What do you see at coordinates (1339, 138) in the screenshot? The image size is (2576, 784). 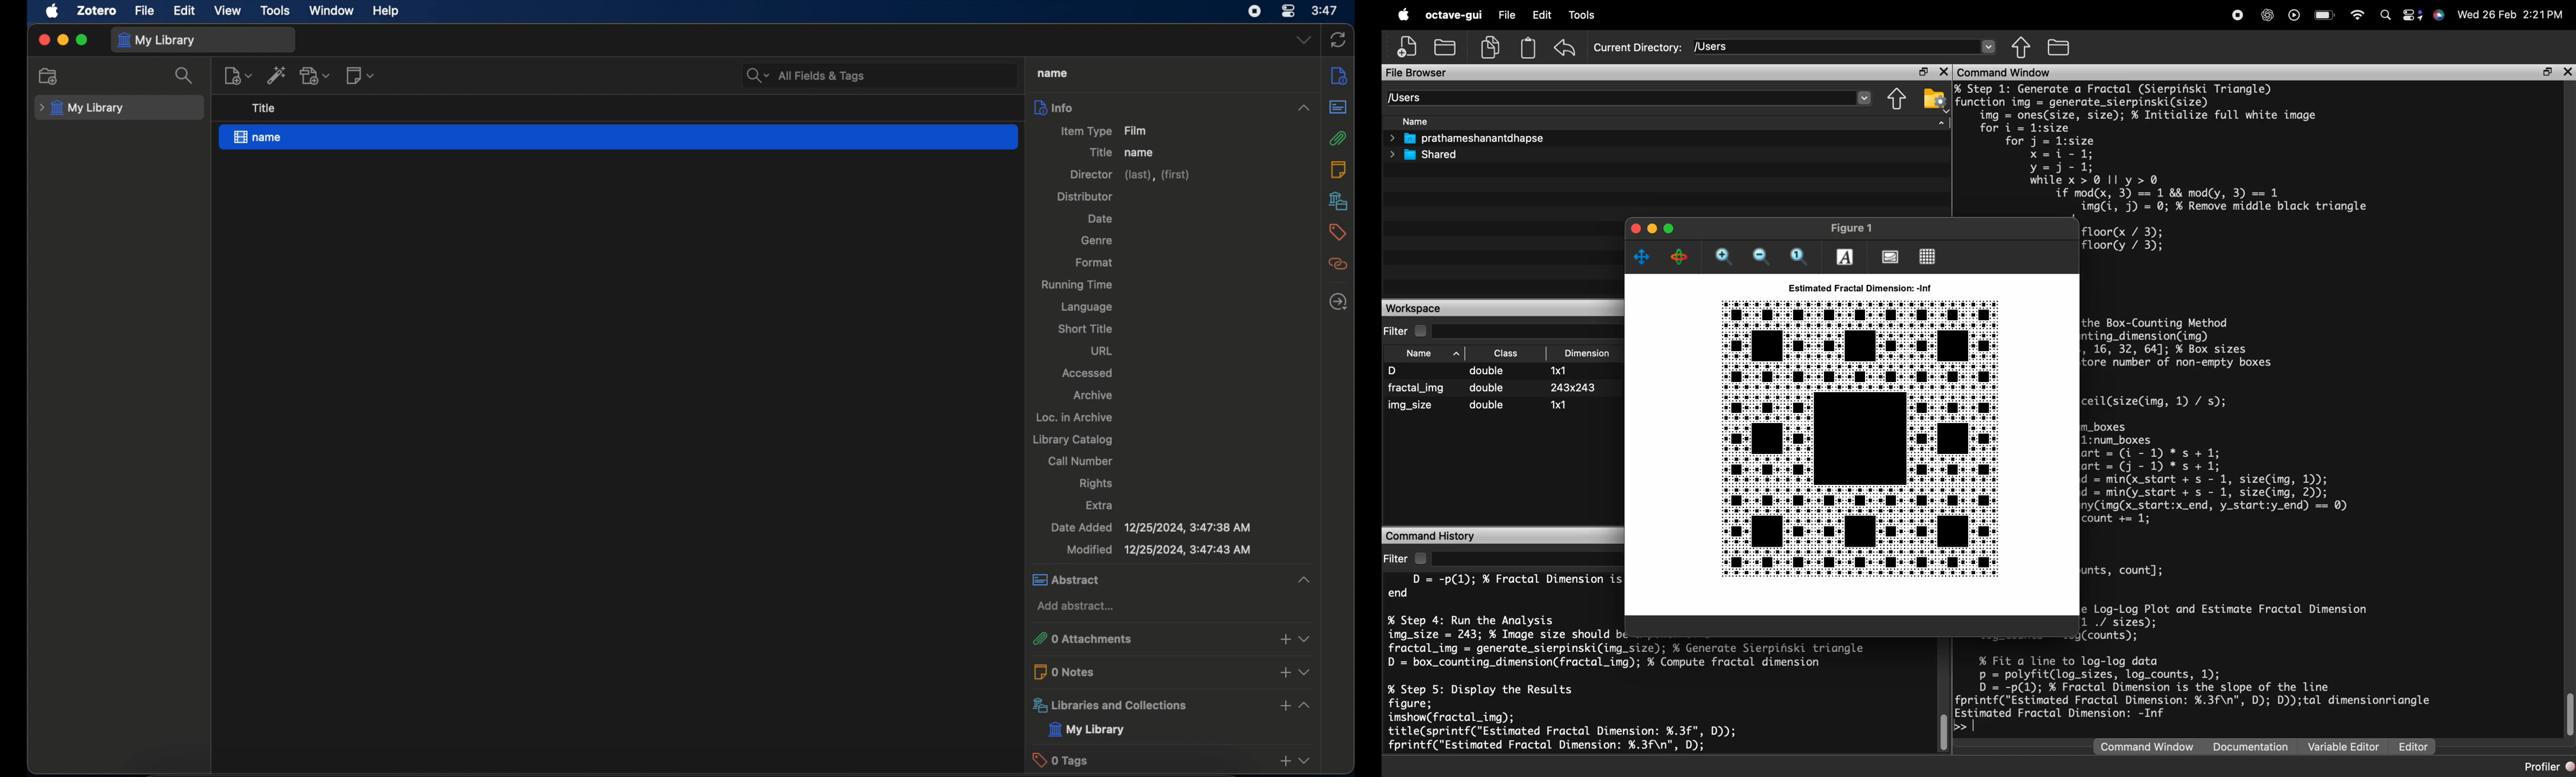 I see `attachments` at bounding box center [1339, 138].